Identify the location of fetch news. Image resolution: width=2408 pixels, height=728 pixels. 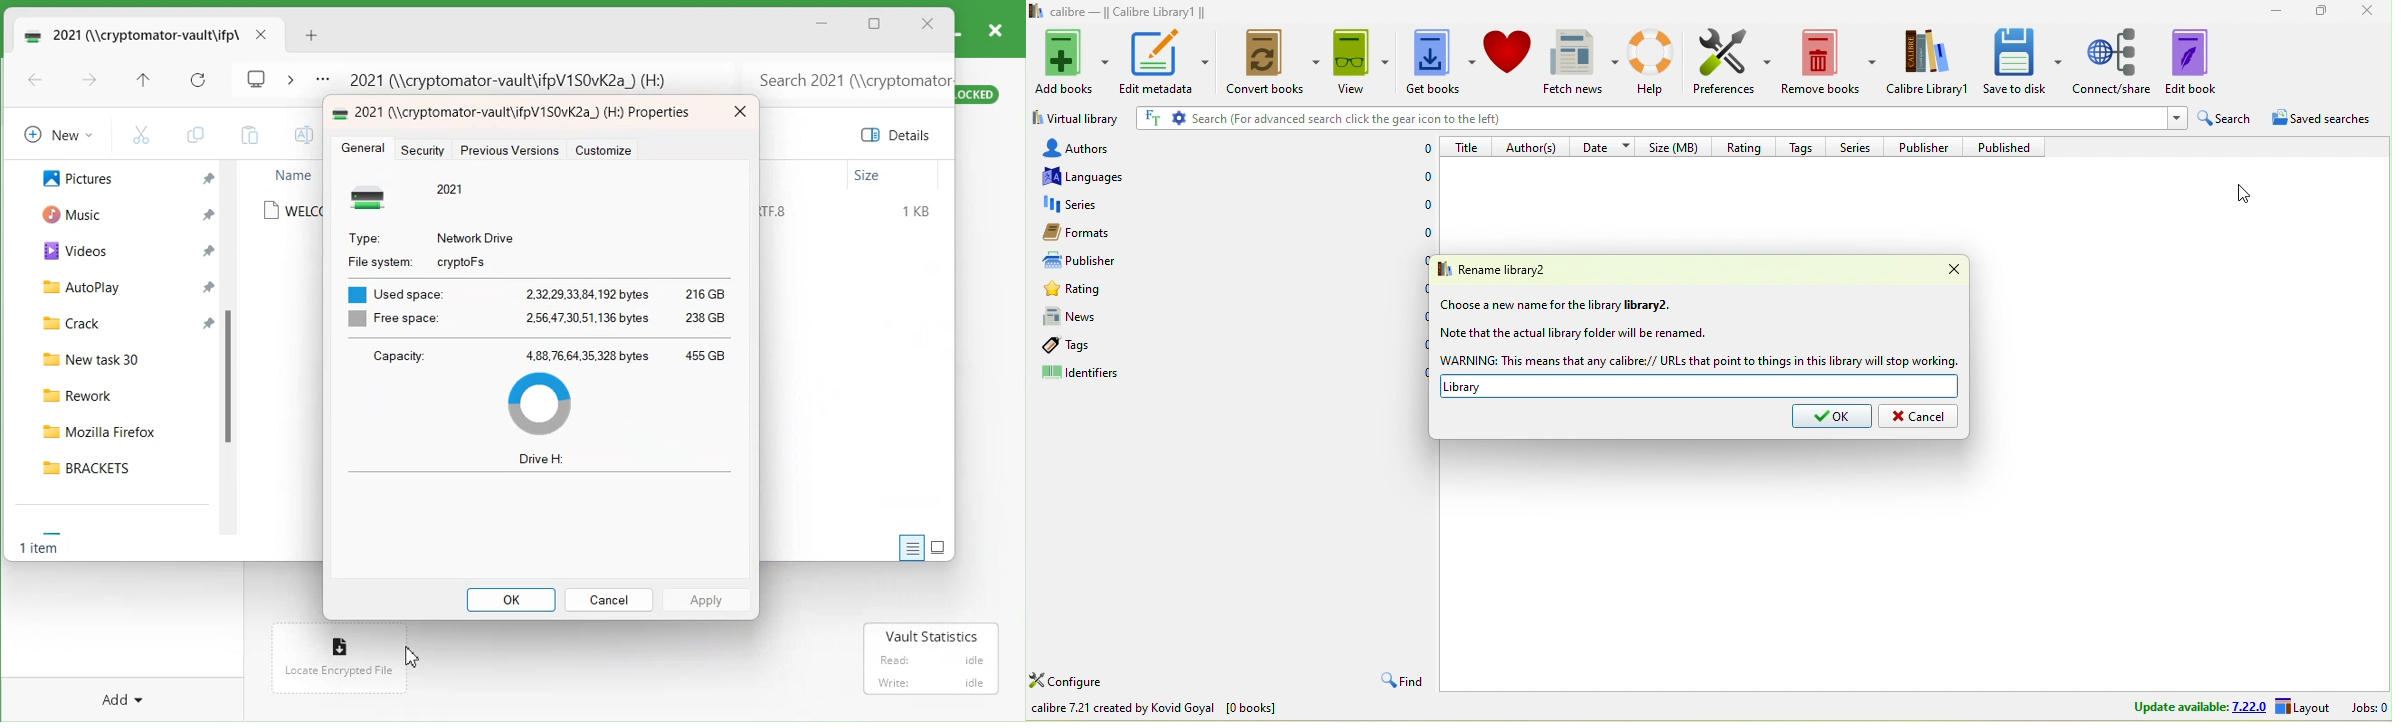
(1583, 62).